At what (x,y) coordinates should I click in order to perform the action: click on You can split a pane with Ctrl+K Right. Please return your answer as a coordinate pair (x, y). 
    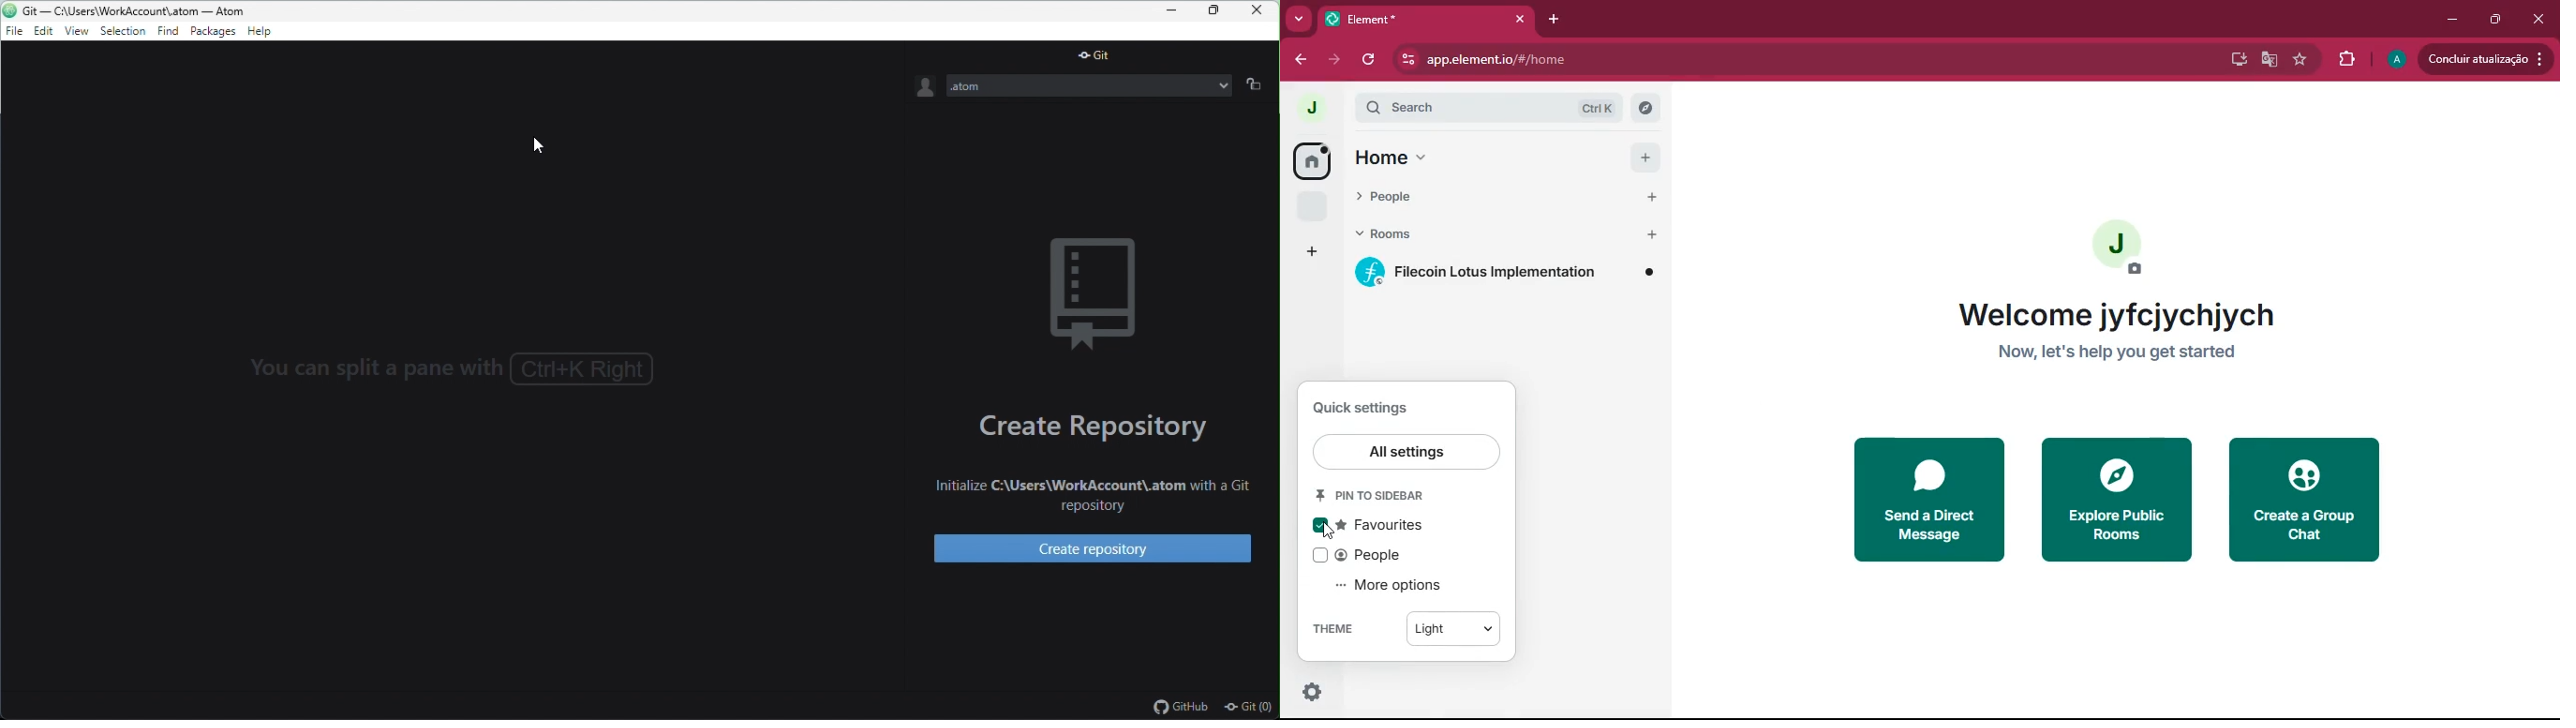
    Looking at the image, I should click on (455, 366).